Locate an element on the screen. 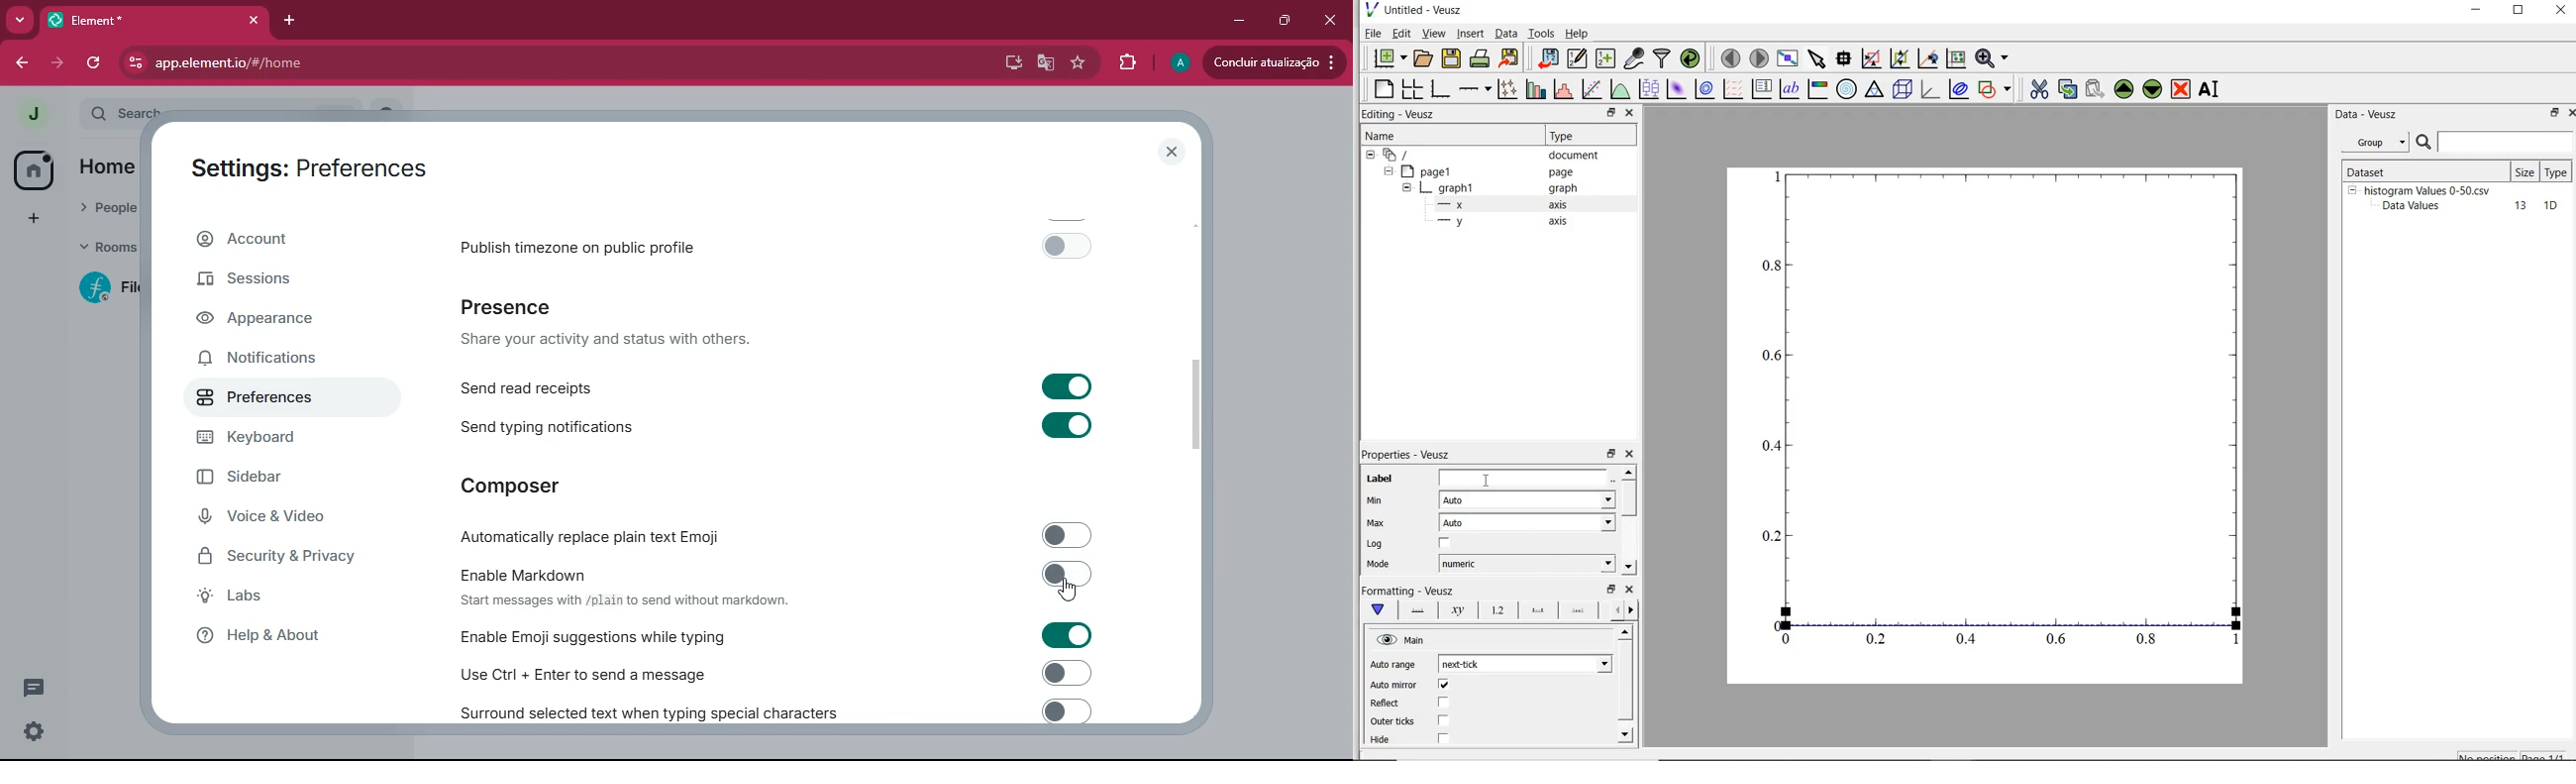  profile is located at coordinates (1180, 62).